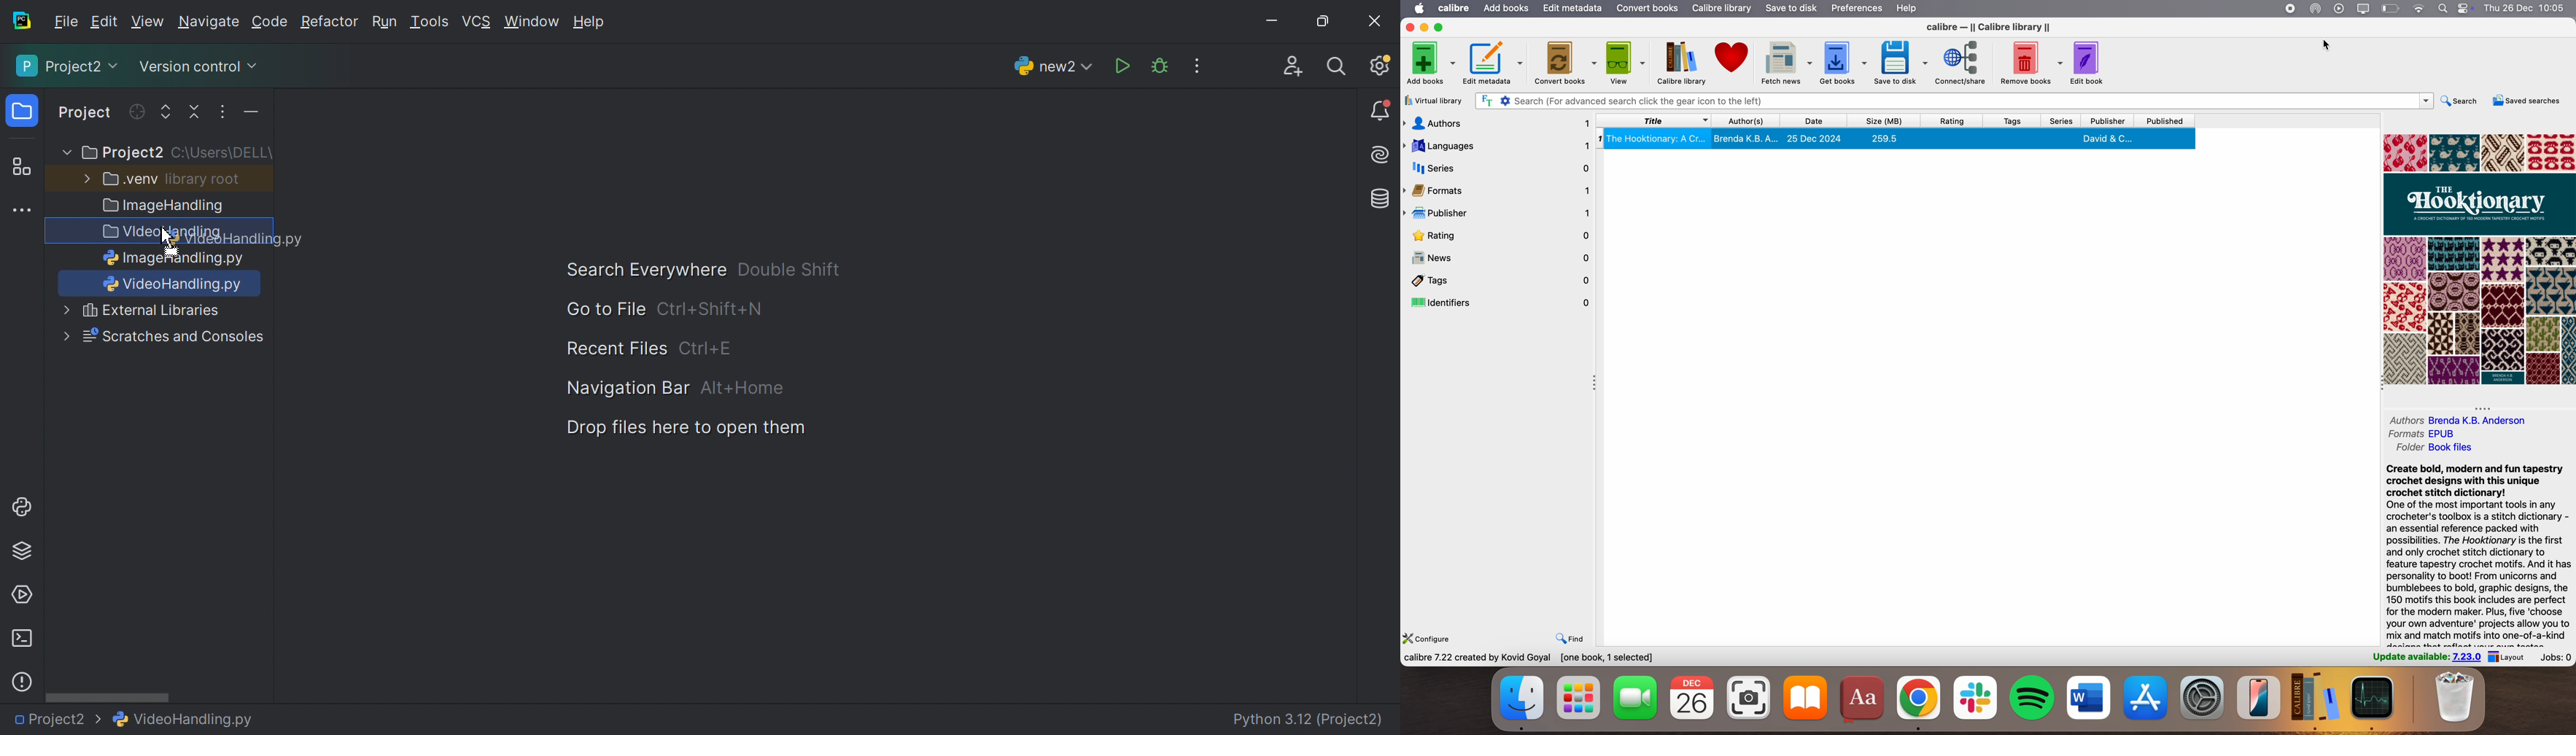 The height and width of the screenshot is (756, 2576). I want to click on saved searches, so click(2527, 101).